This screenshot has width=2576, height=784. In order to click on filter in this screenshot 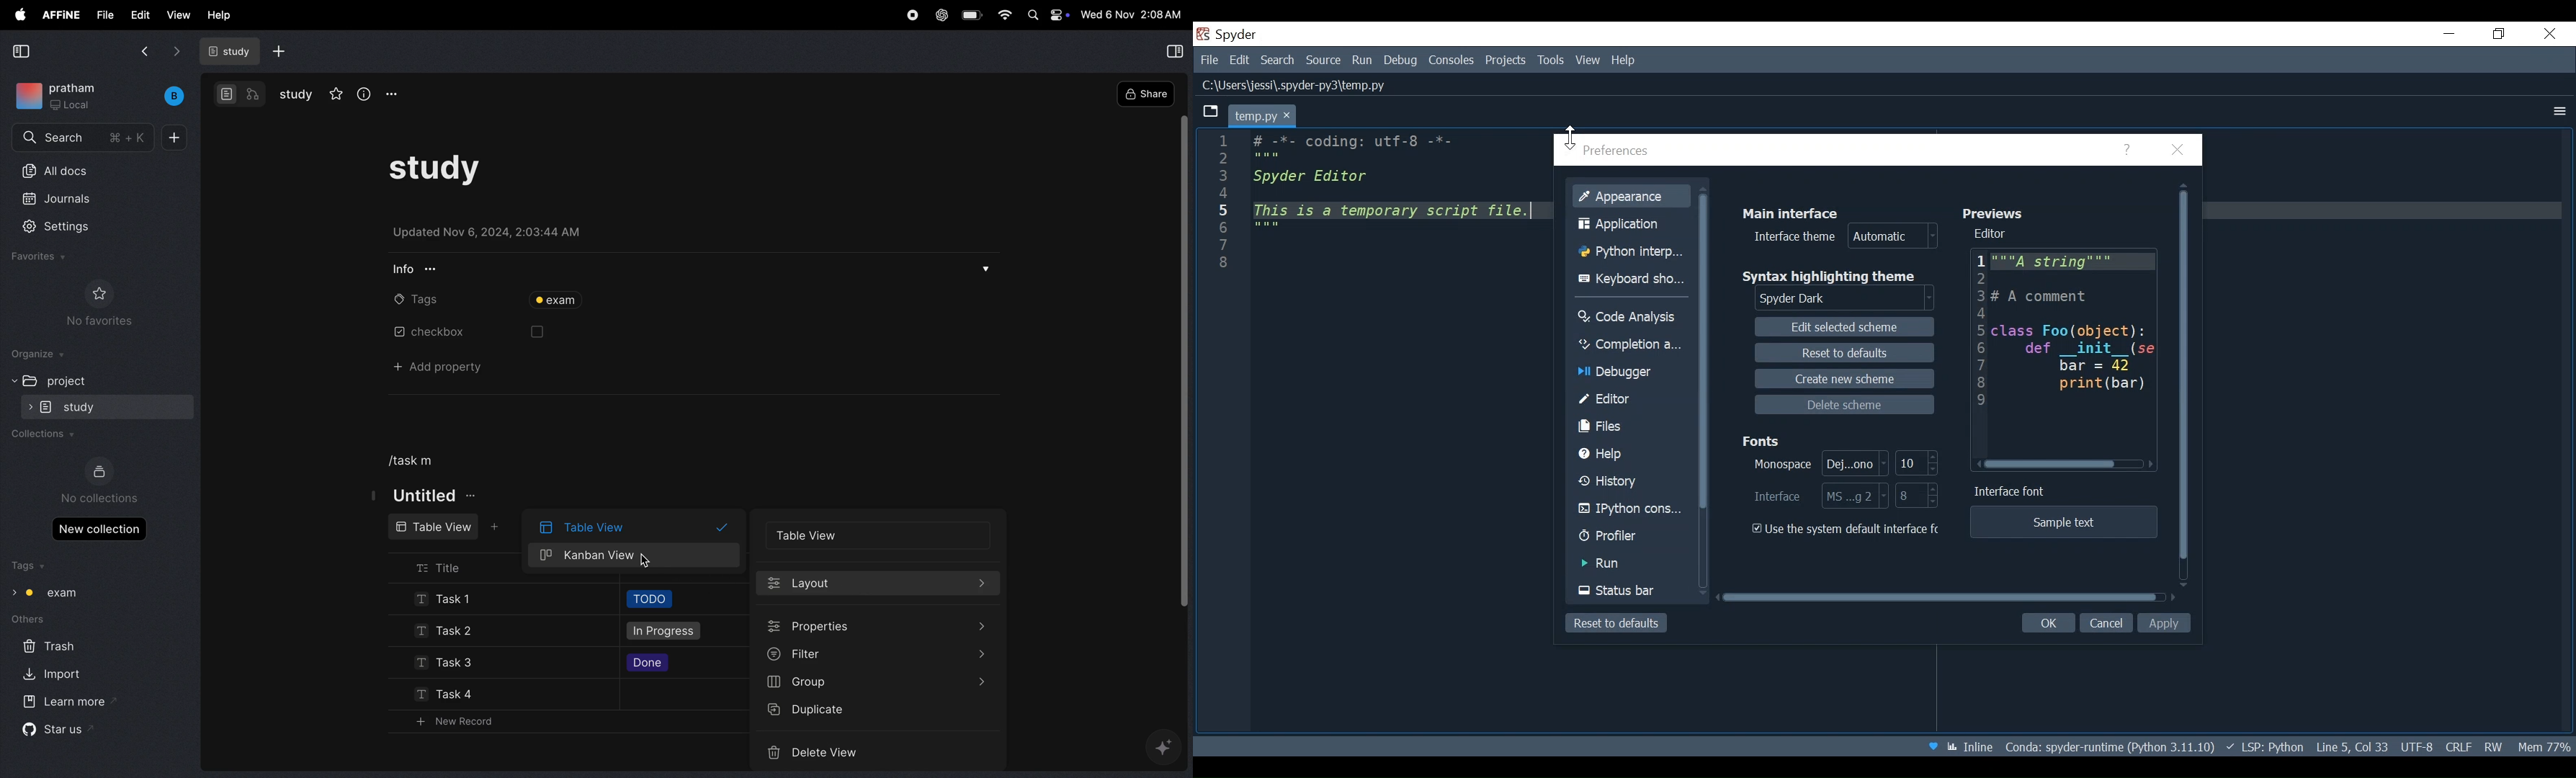, I will do `click(876, 653)`.